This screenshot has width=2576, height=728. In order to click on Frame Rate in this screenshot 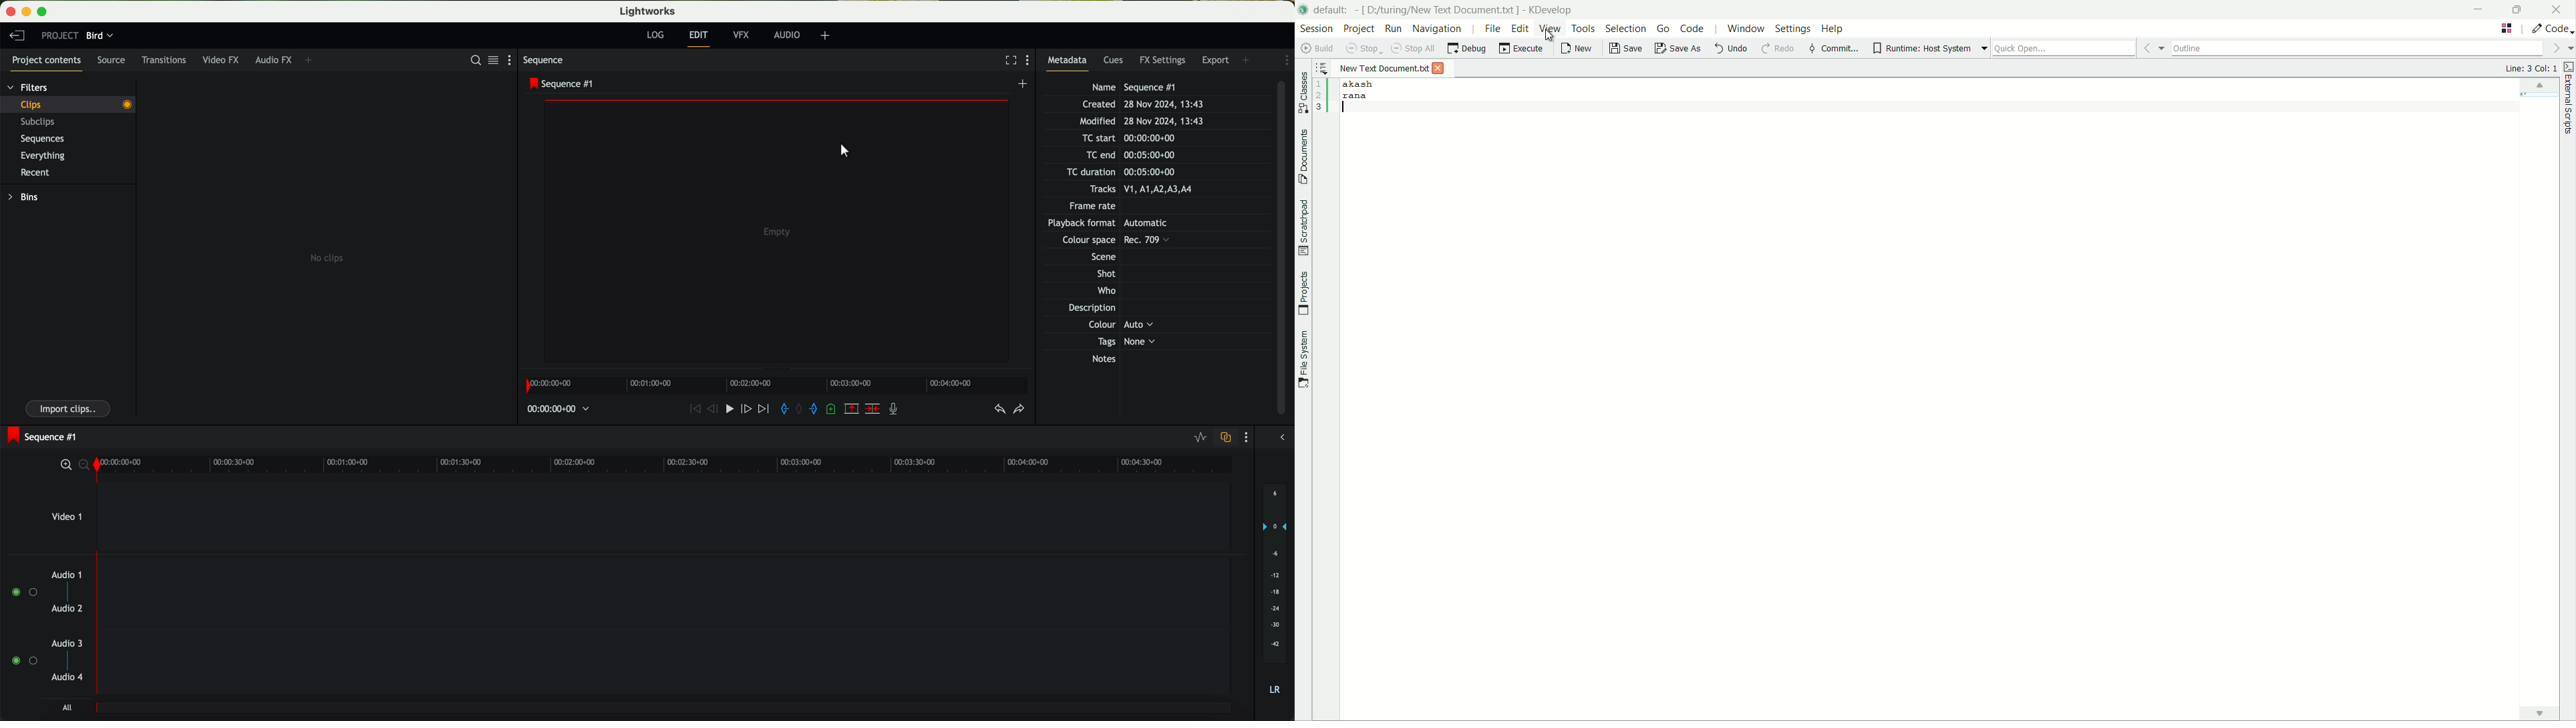, I will do `click(1132, 205)`.